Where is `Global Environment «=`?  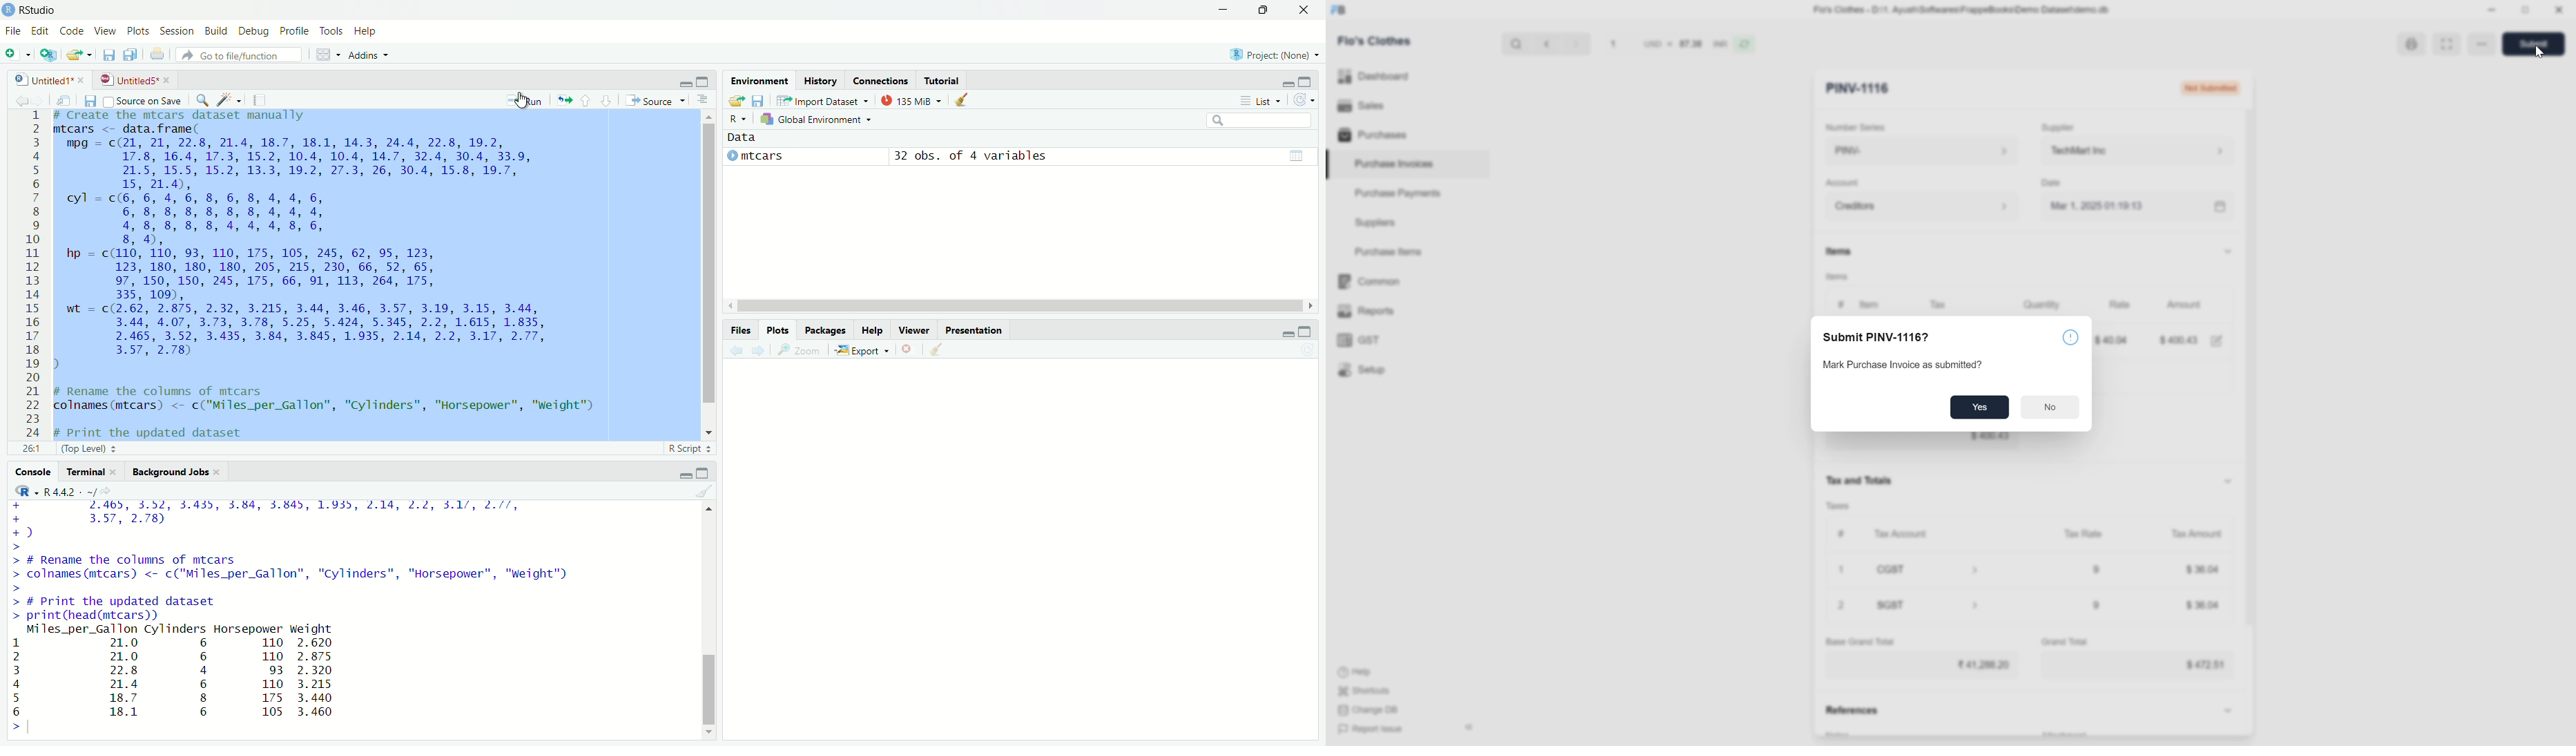
Global Environment «= is located at coordinates (819, 118).